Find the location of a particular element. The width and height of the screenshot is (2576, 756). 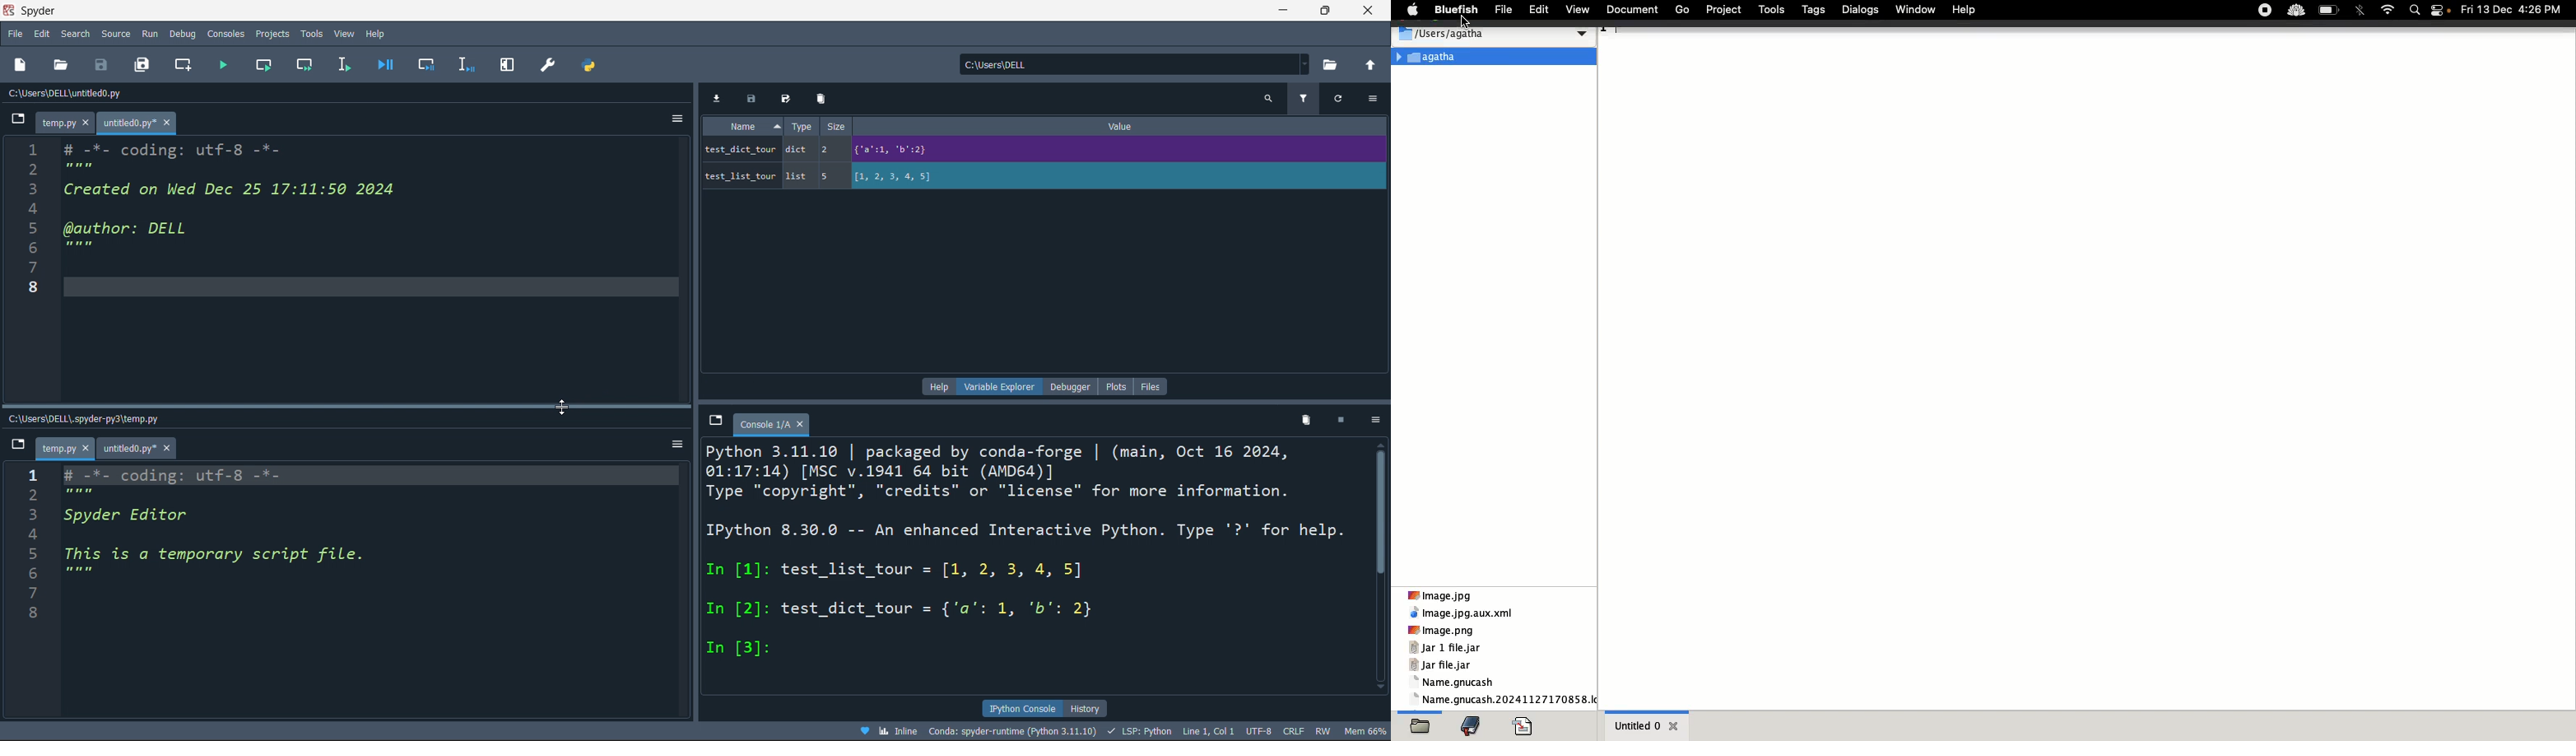

cursor is located at coordinates (1476, 23).